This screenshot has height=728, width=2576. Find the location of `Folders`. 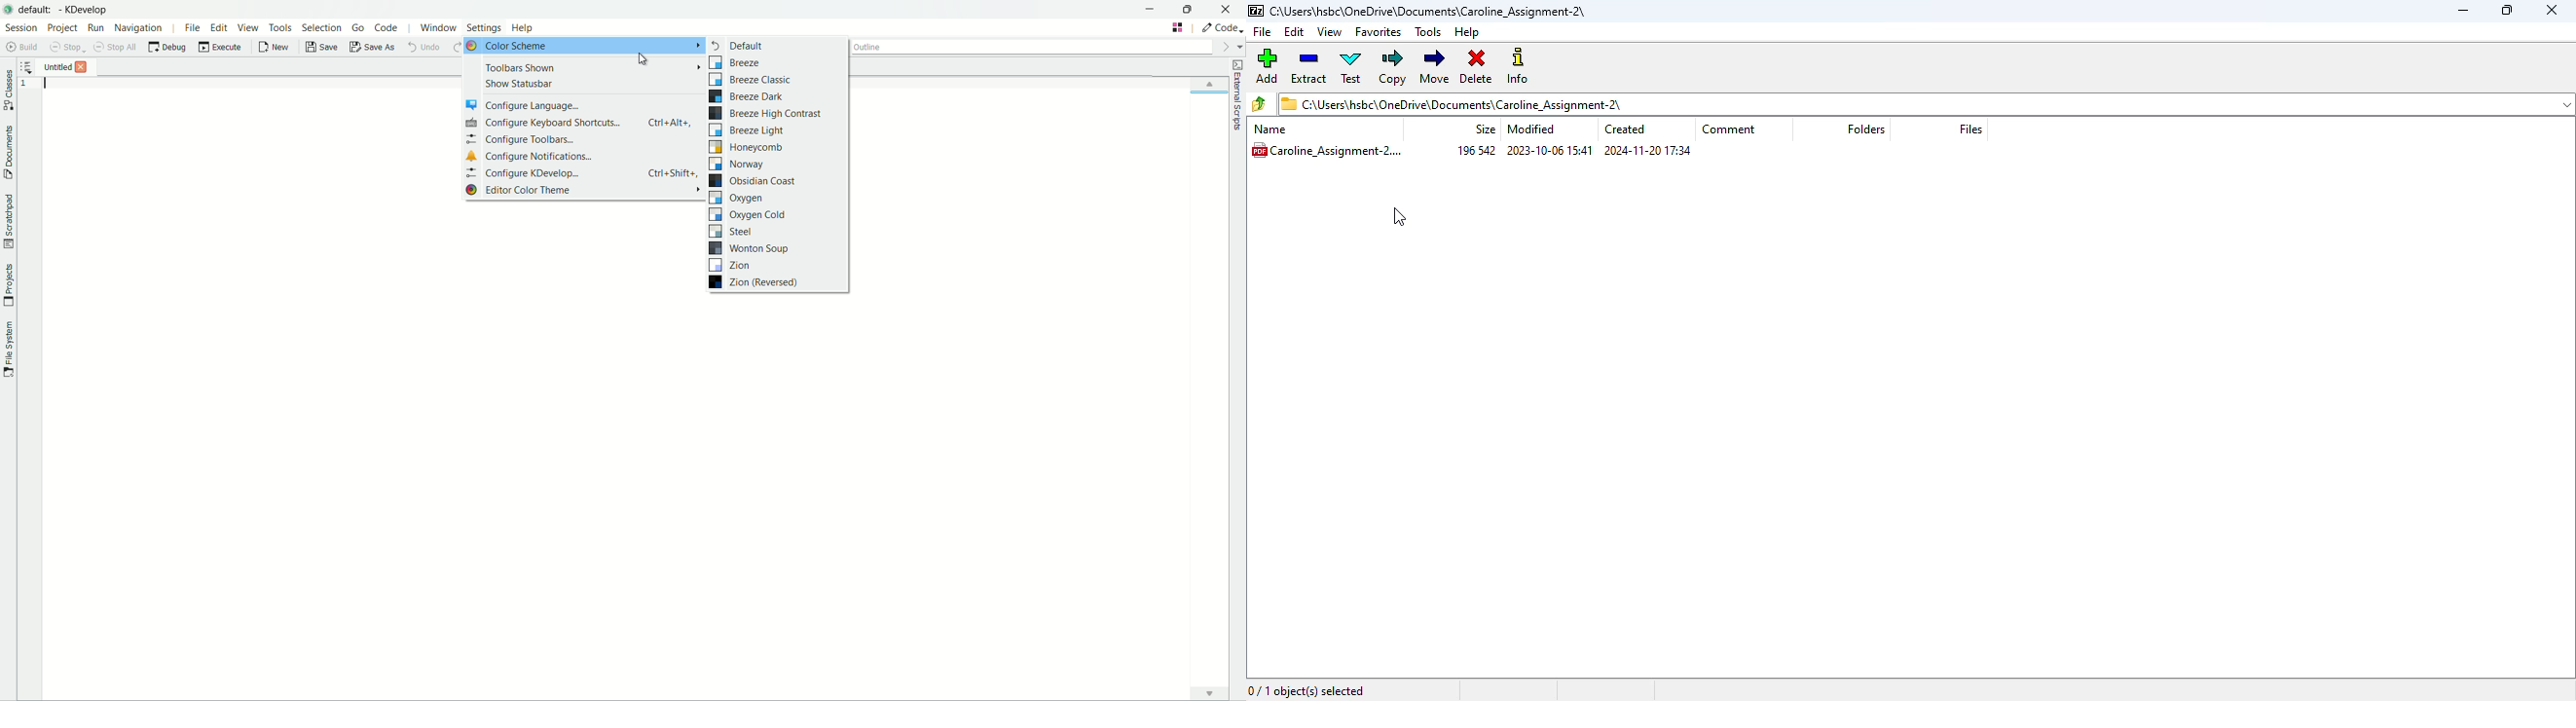

Folders is located at coordinates (1873, 129).